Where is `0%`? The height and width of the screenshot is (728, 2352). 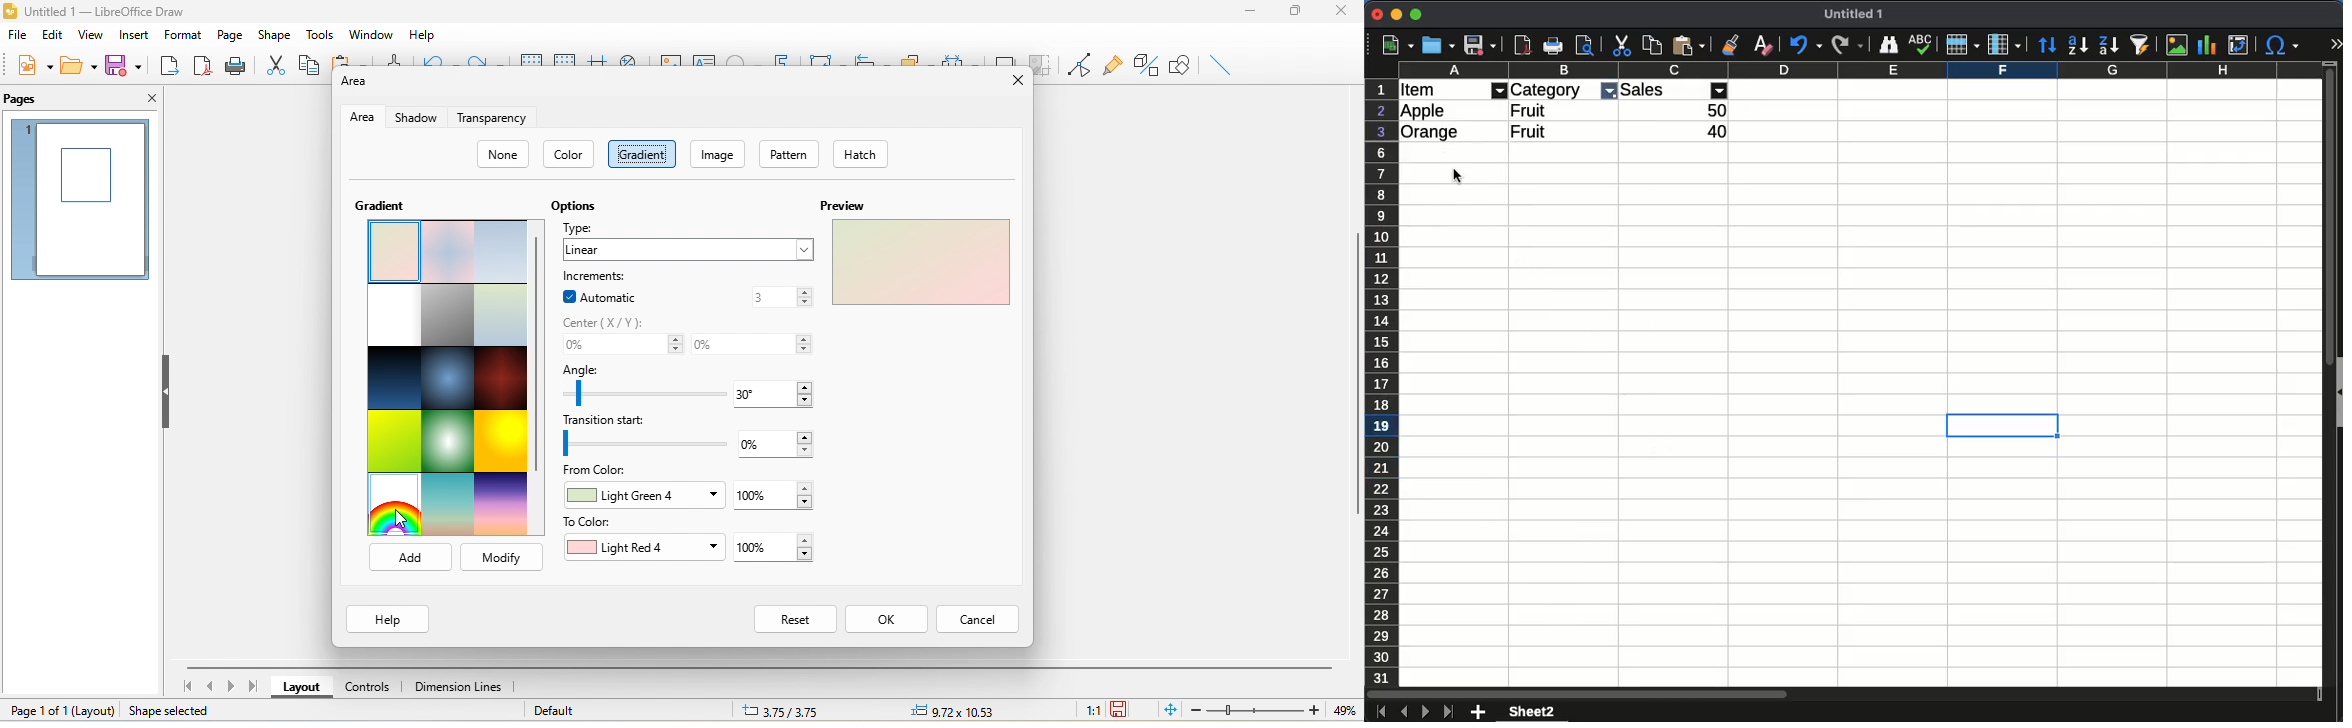
0% is located at coordinates (619, 346).